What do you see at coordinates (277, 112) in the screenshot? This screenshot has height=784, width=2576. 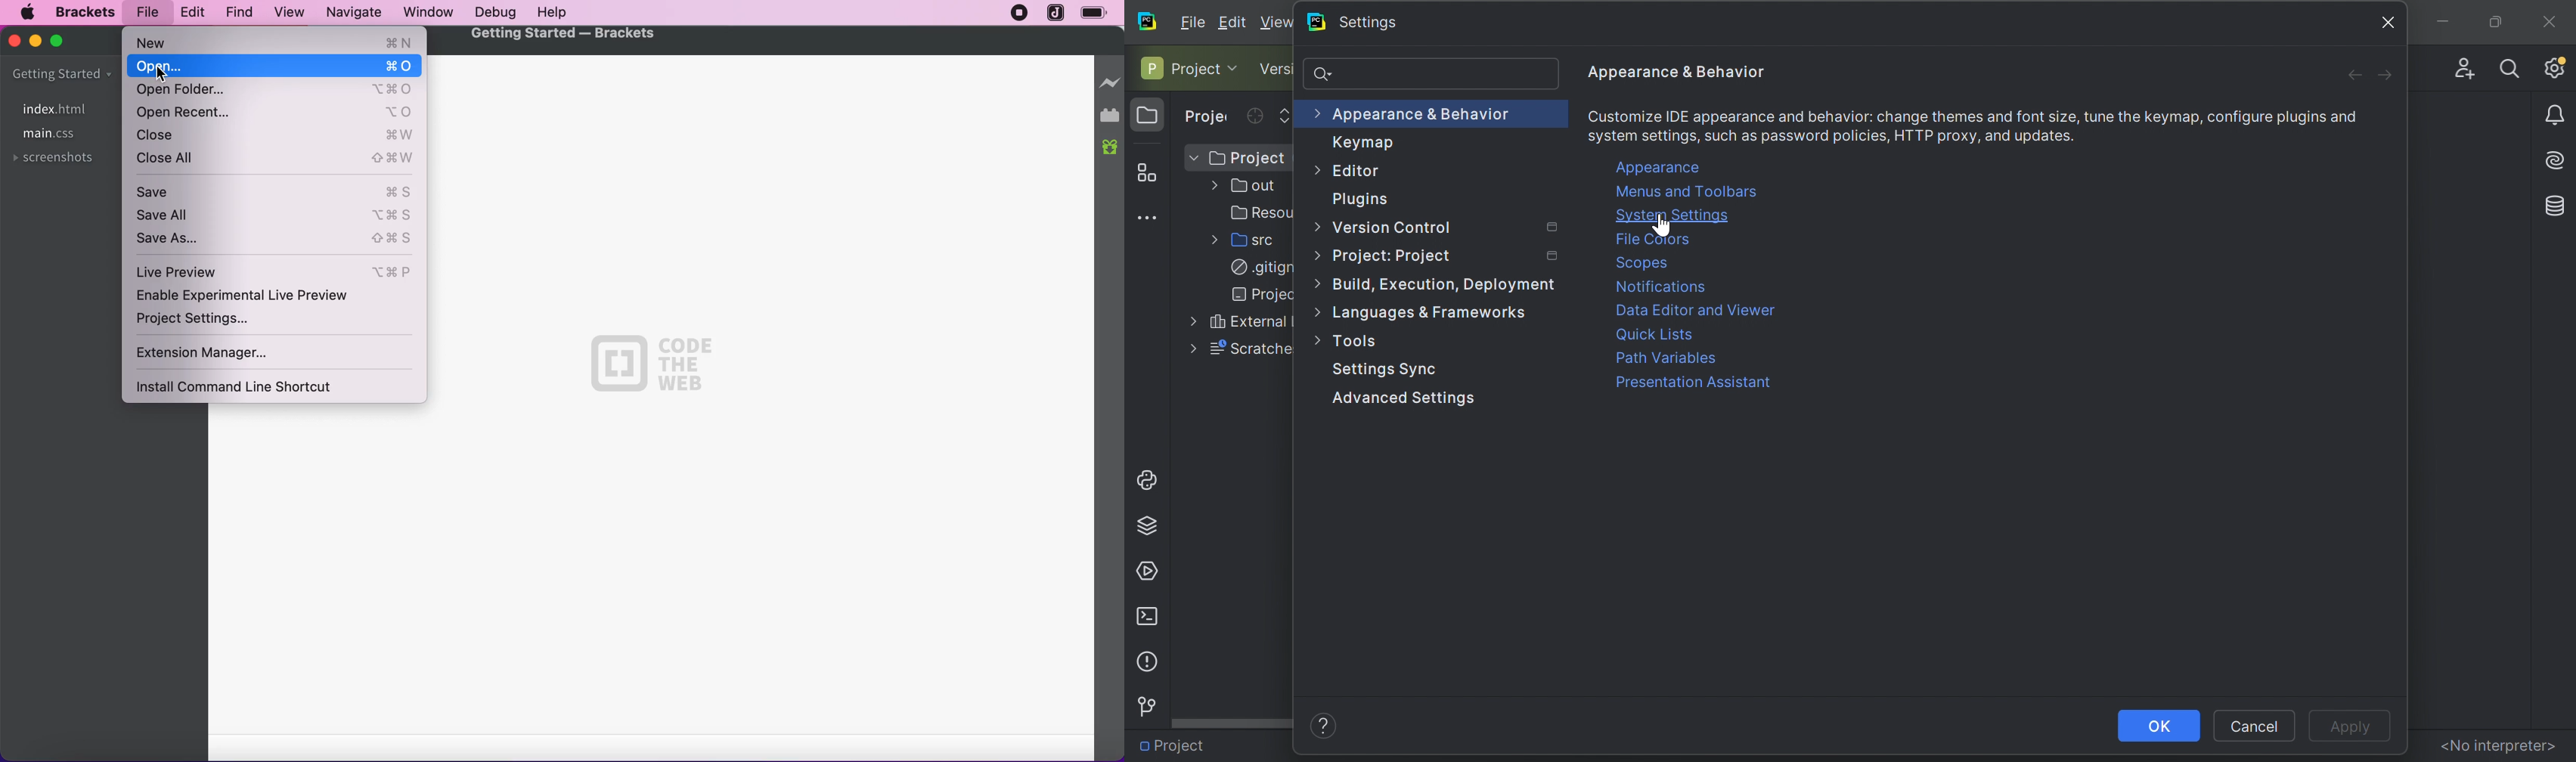 I see `open recent` at bounding box center [277, 112].